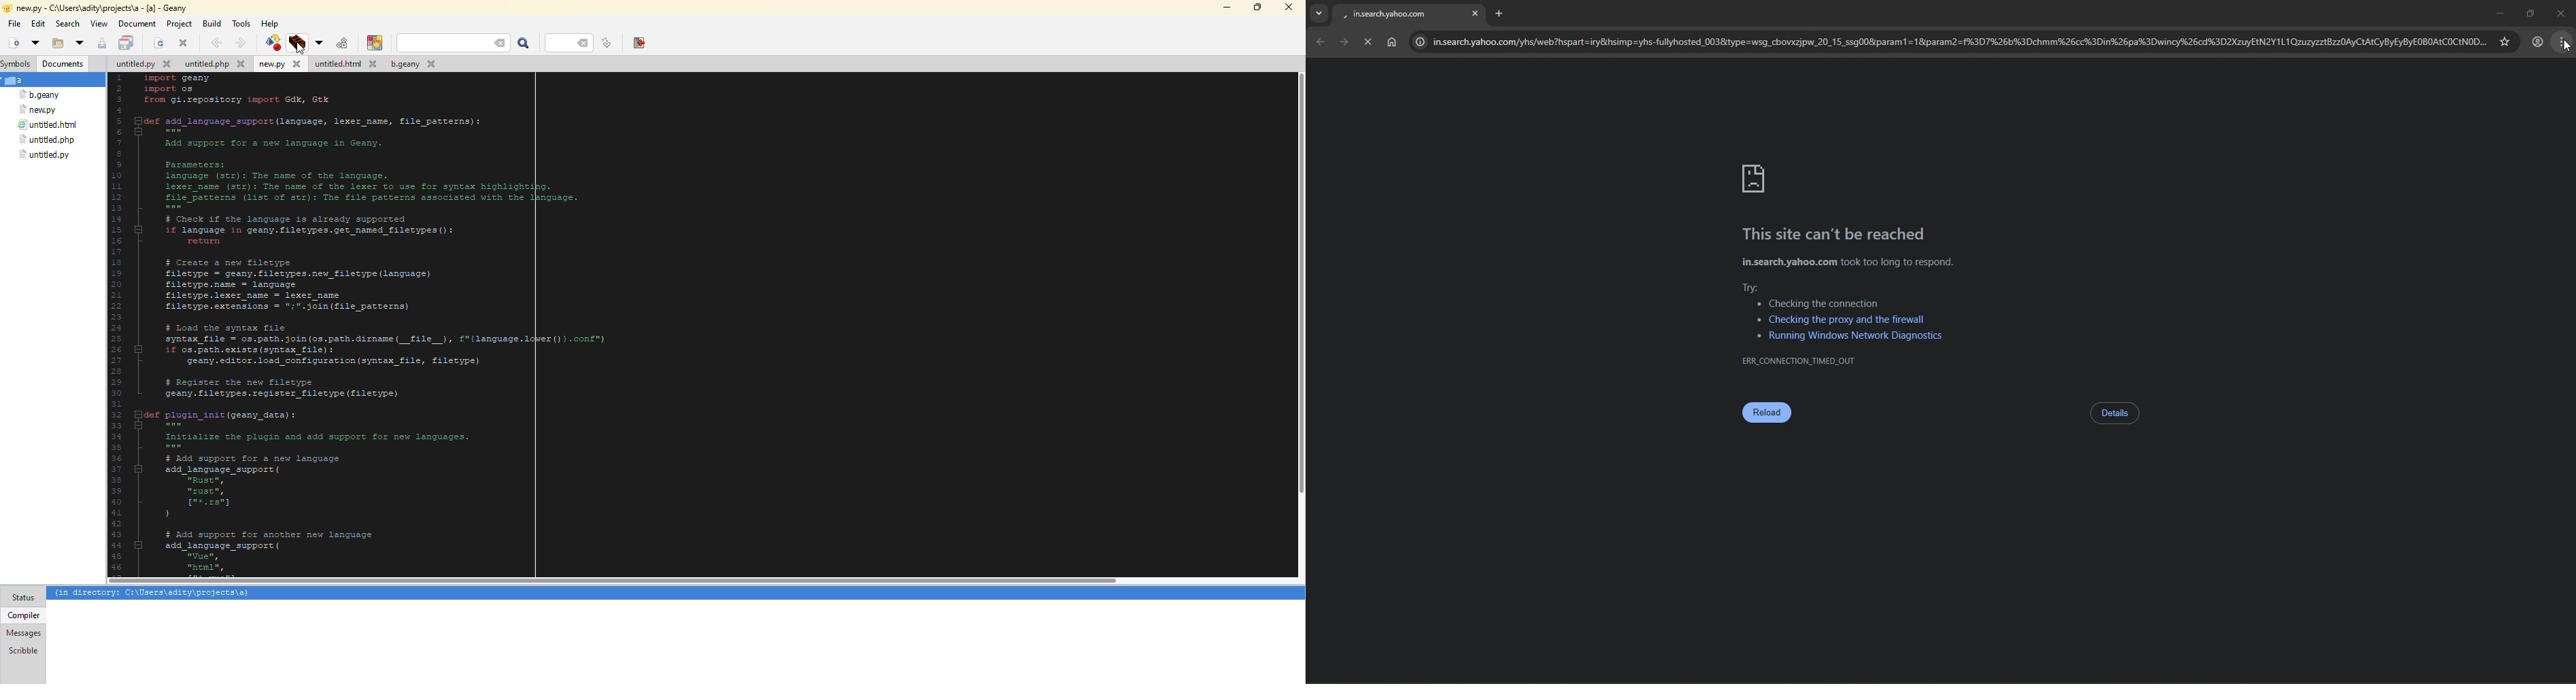 This screenshot has height=700, width=2576. Describe the element at coordinates (1505, 12) in the screenshot. I see `add tab` at that location.